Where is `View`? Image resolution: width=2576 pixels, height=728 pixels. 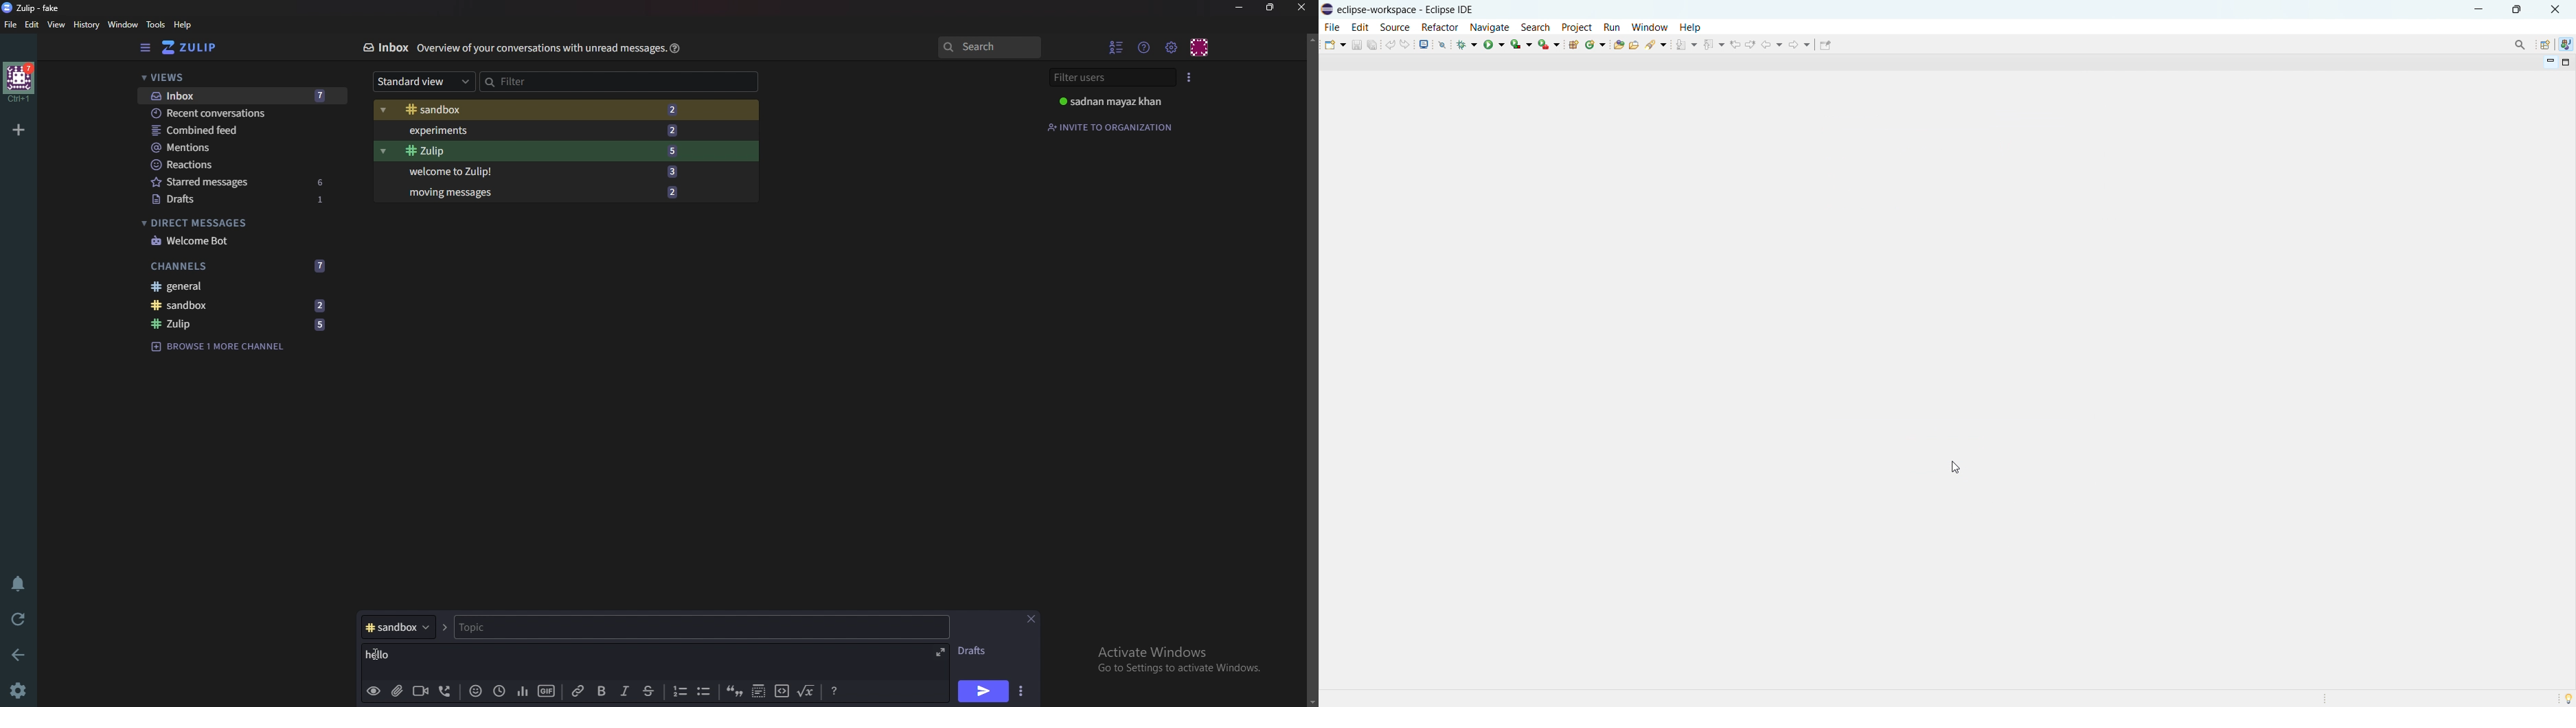 View is located at coordinates (57, 26).